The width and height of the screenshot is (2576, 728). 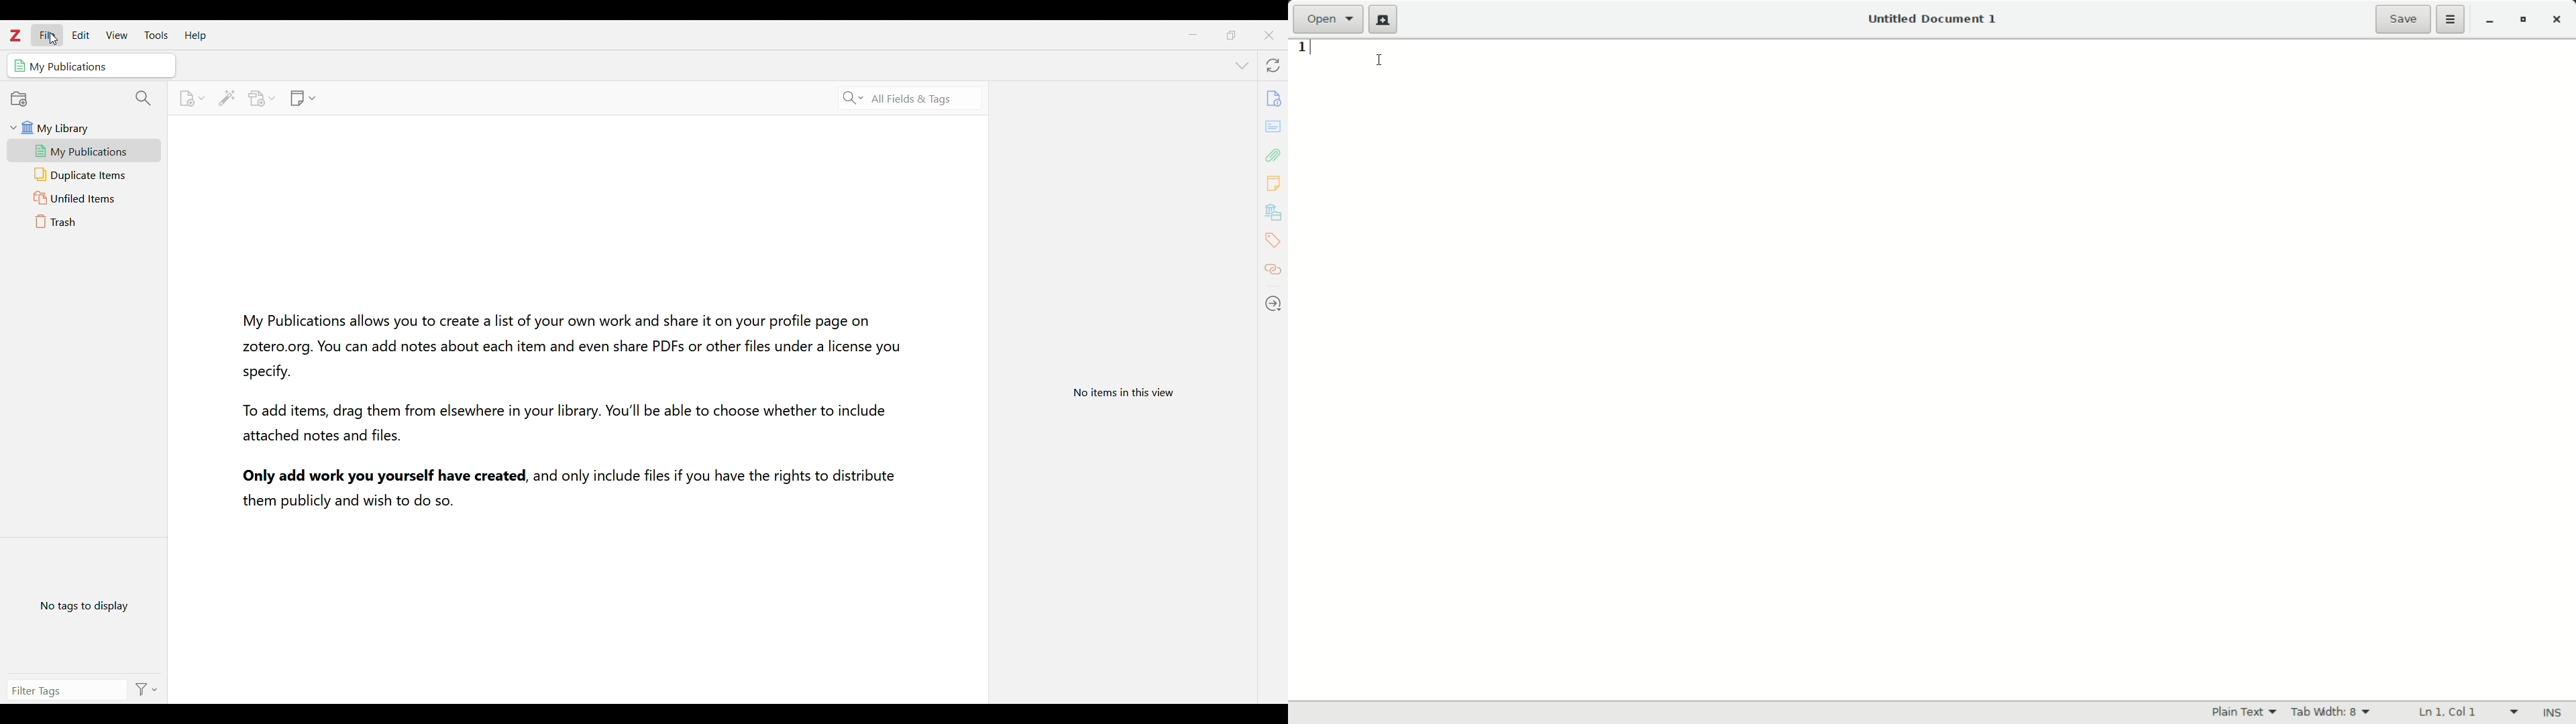 I want to click on No tags to display yet, so click(x=85, y=604).